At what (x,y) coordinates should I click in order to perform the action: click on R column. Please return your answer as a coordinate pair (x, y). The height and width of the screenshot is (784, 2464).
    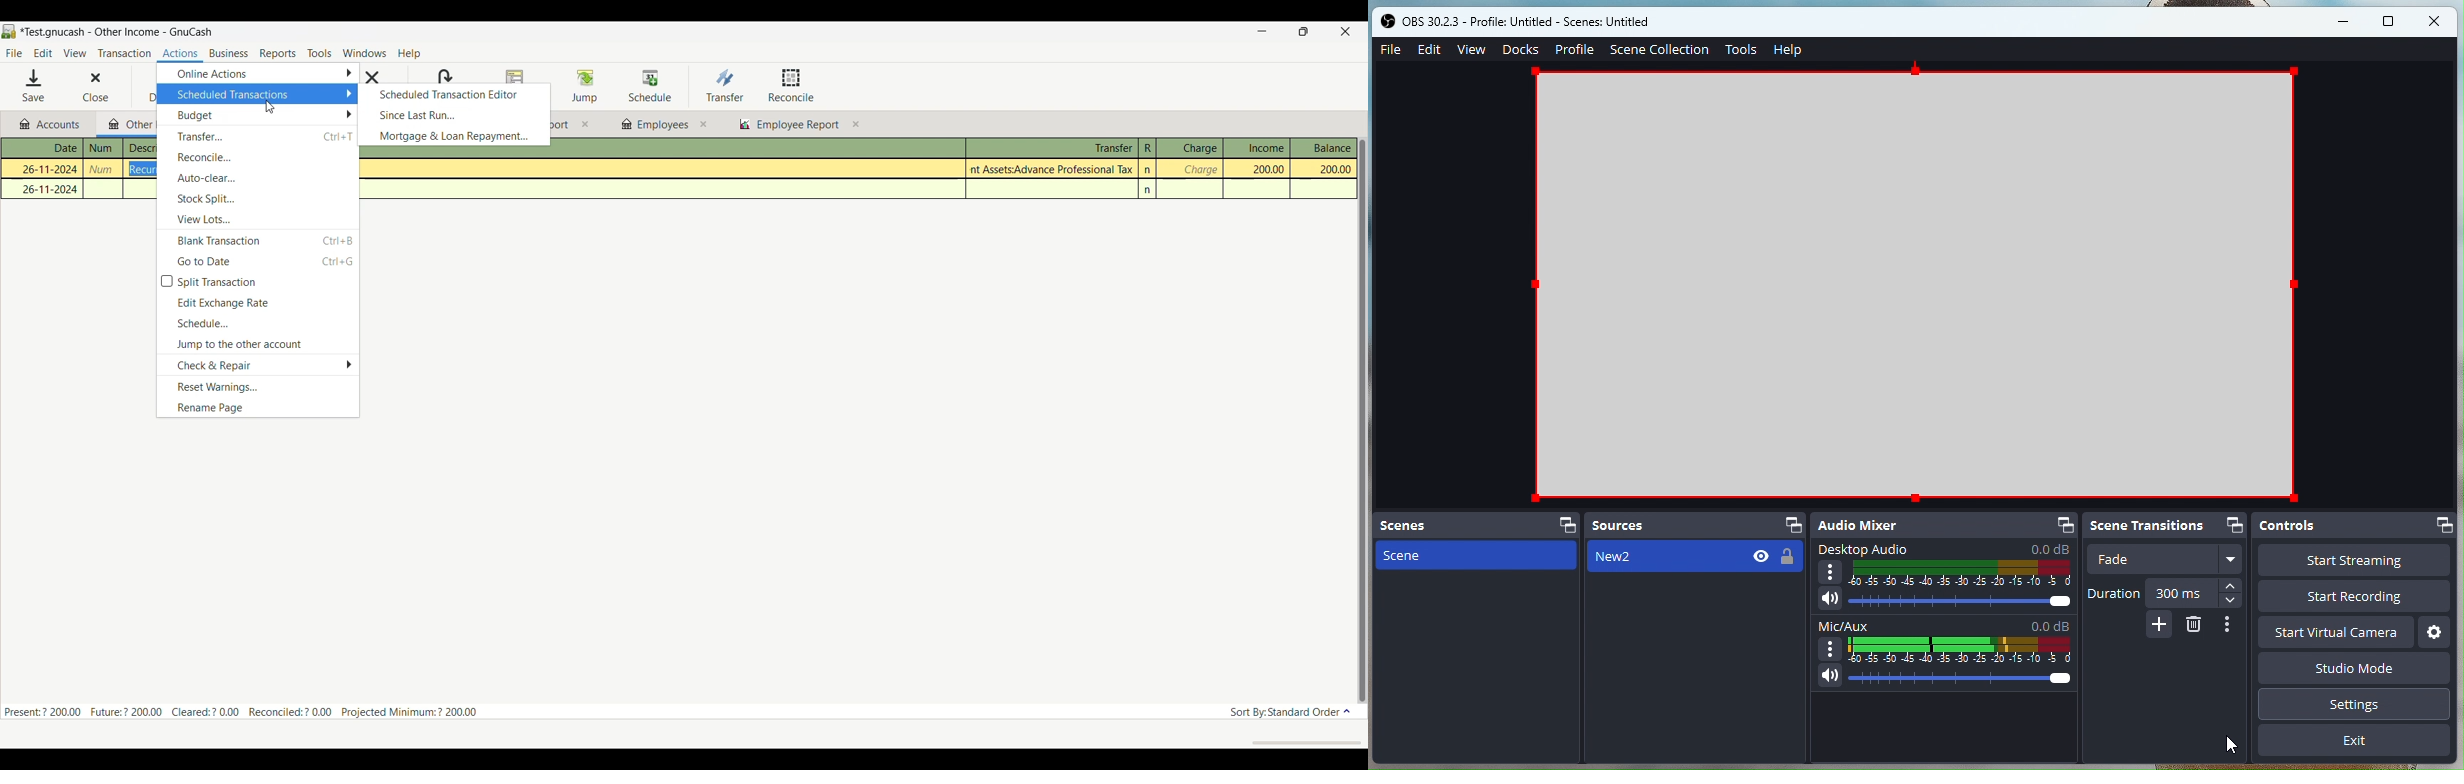
    Looking at the image, I should click on (1147, 148).